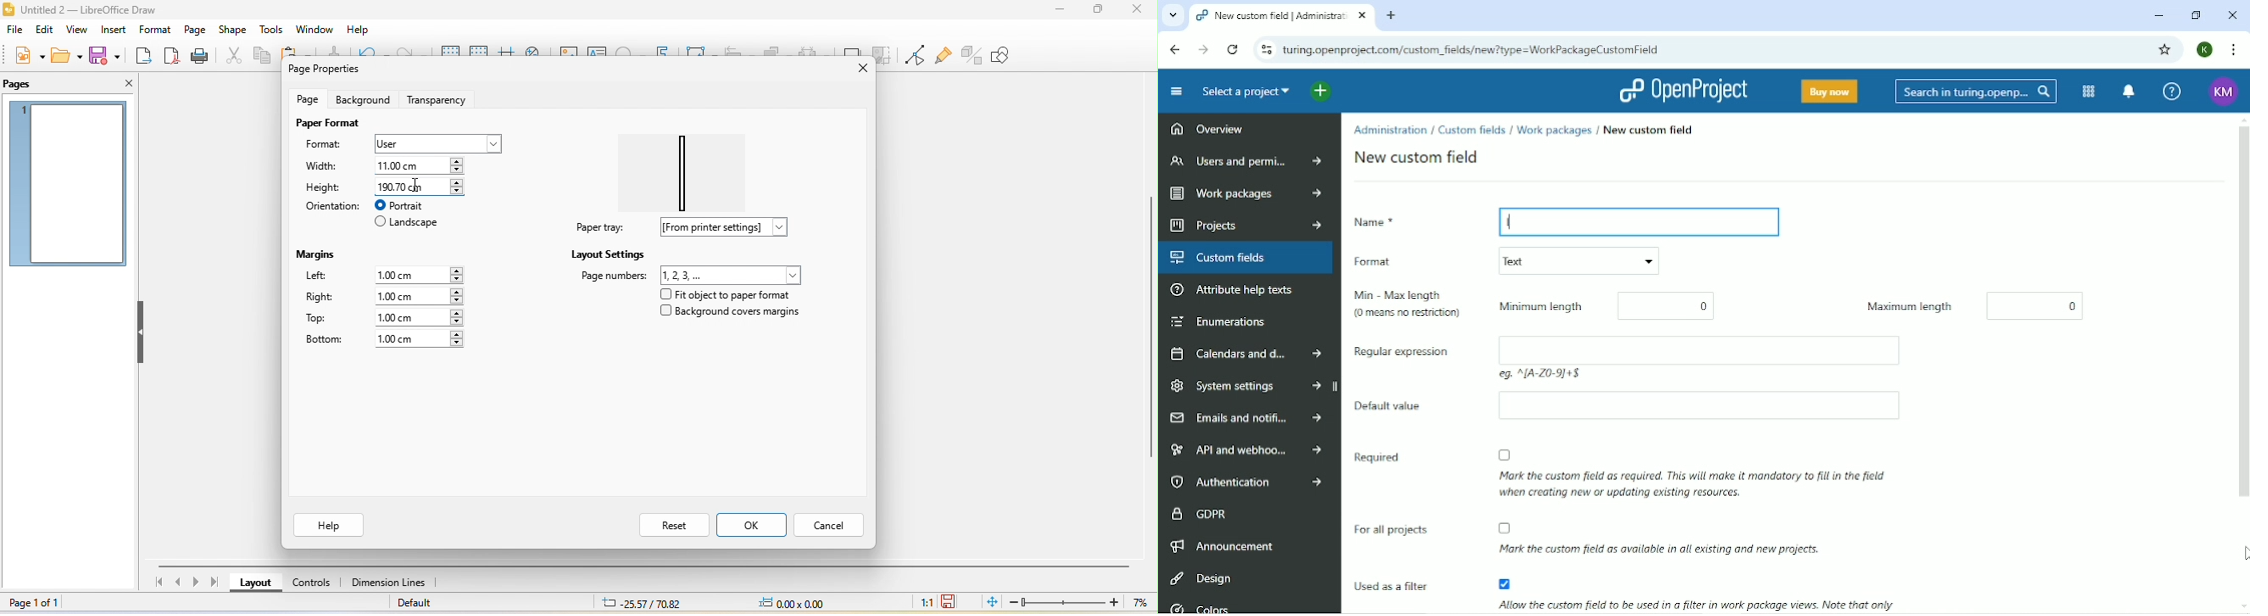  I want to click on Mark the custom field as available in all existing and new projects, so click(1663, 537).